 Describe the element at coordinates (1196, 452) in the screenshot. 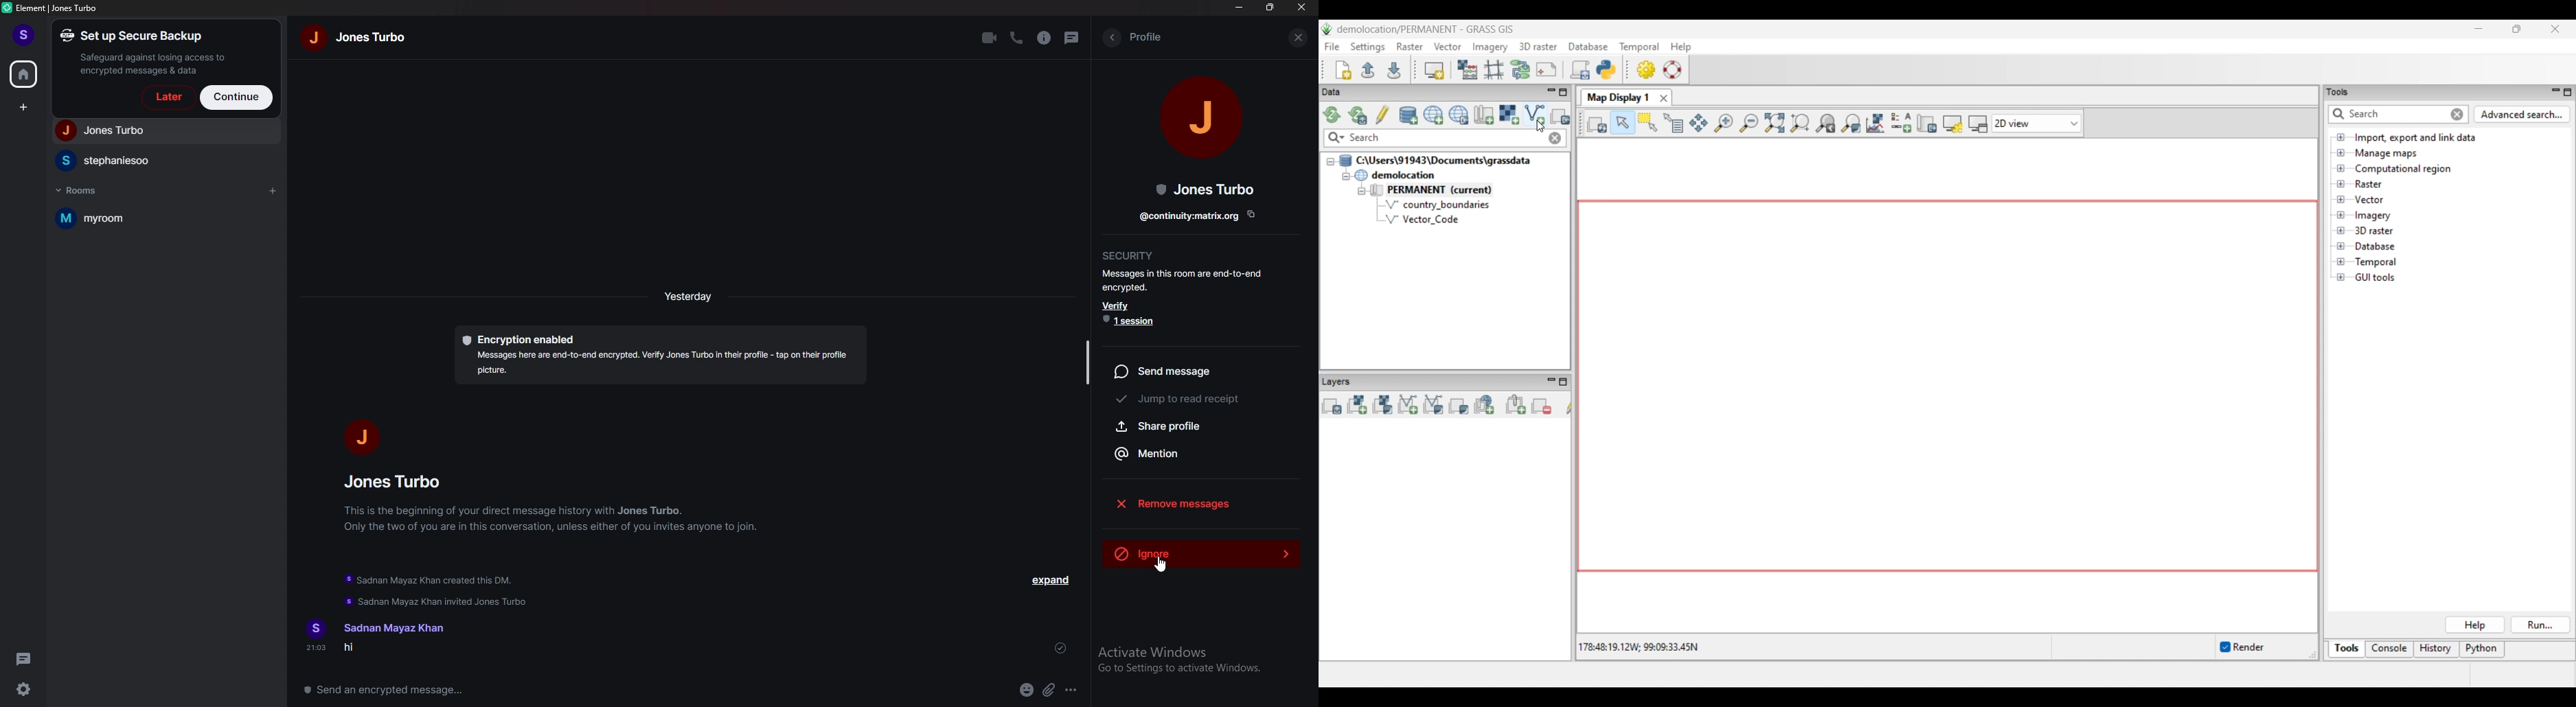

I see `mention` at that location.